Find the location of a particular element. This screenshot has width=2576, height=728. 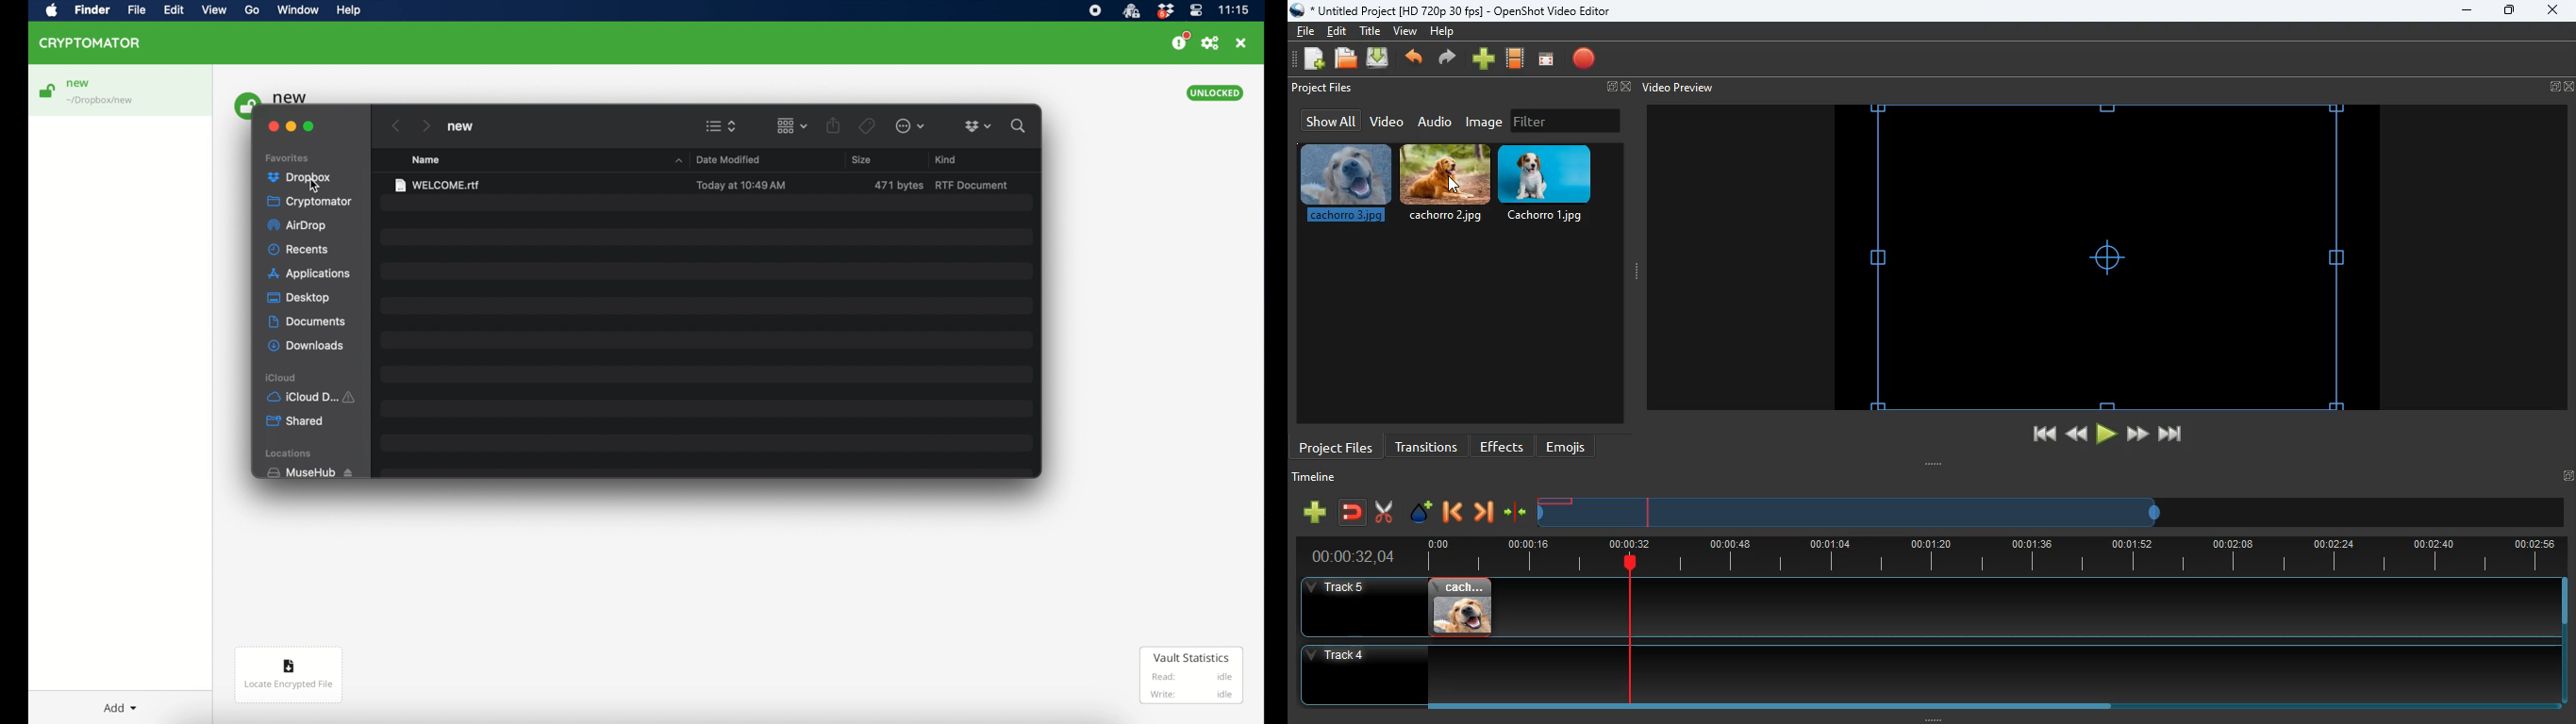

file is located at coordinates (136, 10).